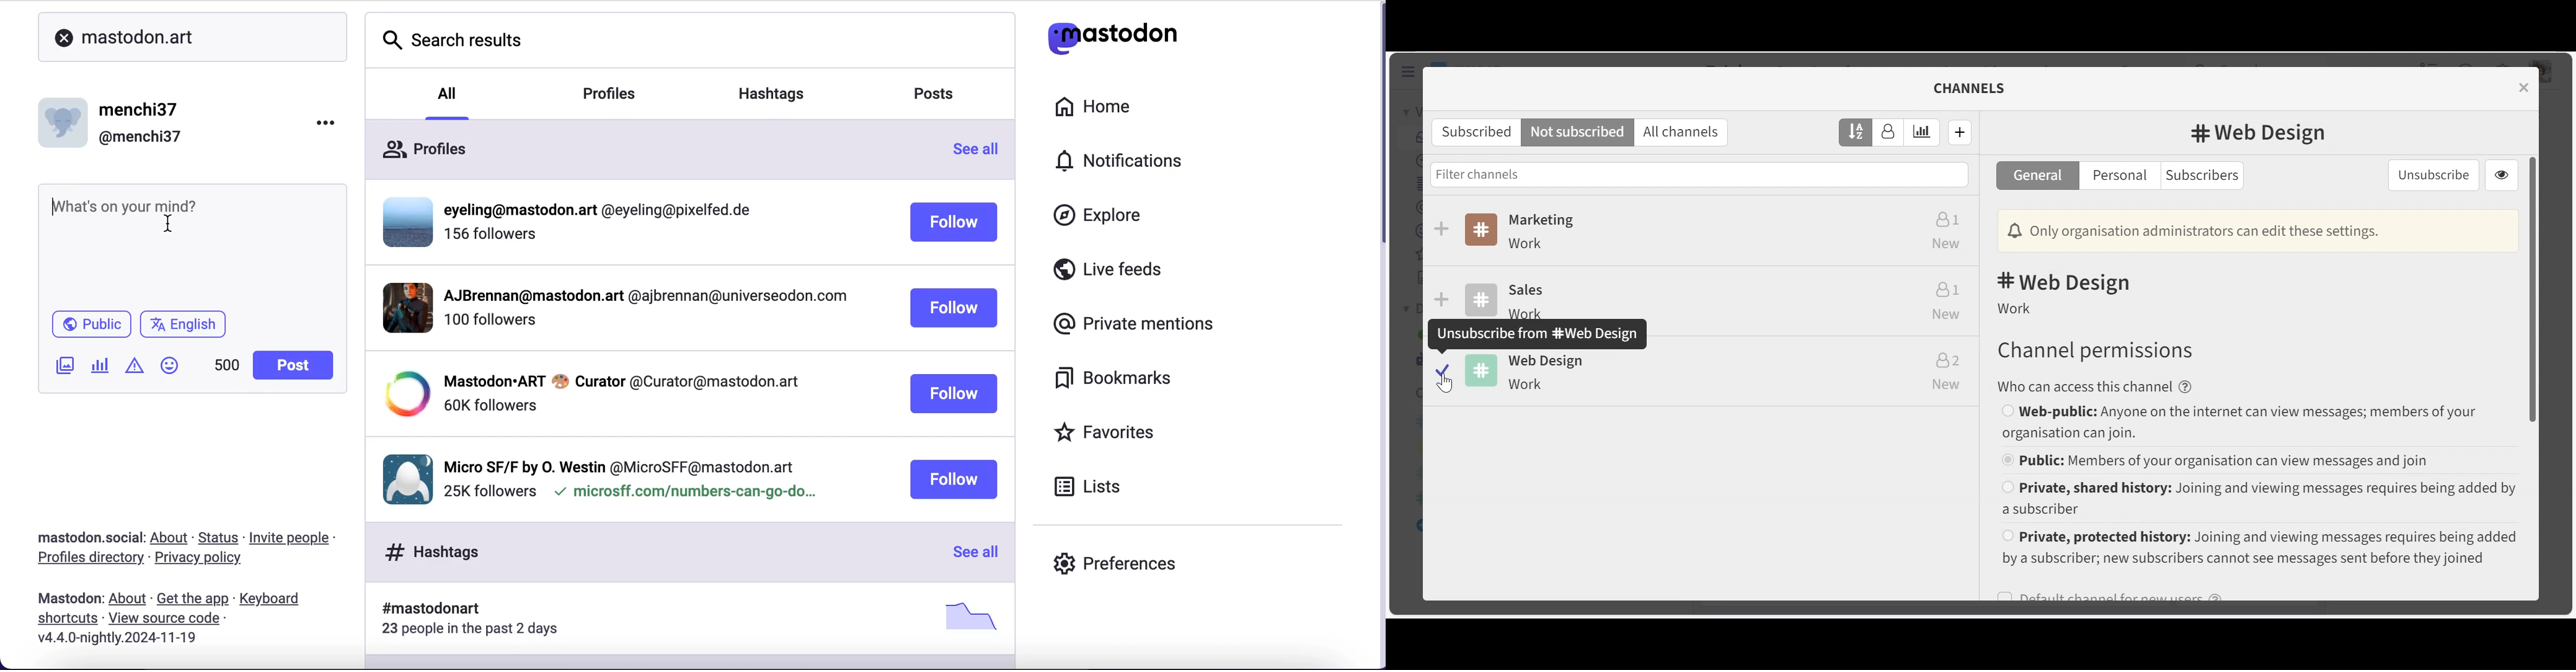  I want to click on Sort by number of subscribers, so click(1887, 133).